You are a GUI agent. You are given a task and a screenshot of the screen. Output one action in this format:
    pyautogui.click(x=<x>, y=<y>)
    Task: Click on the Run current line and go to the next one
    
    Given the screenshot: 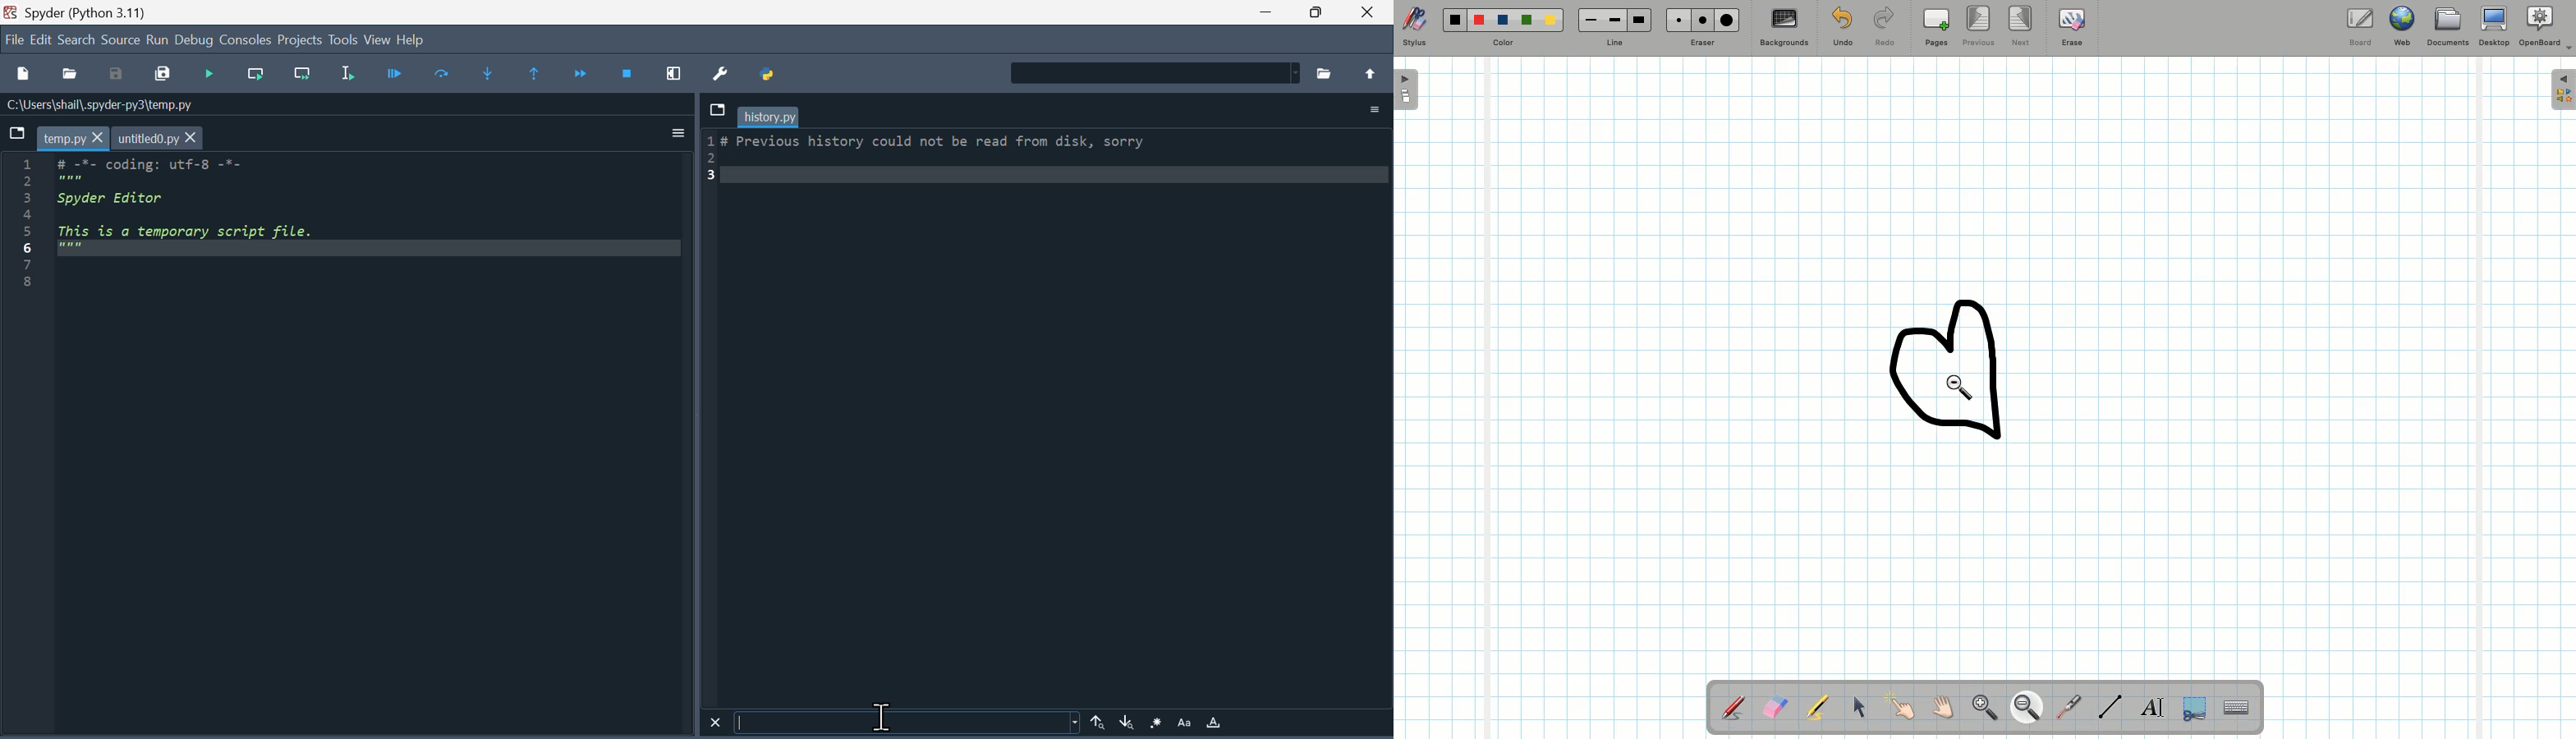 What is the action you would take?
    pyautogui.click(x=302, y=77)
    